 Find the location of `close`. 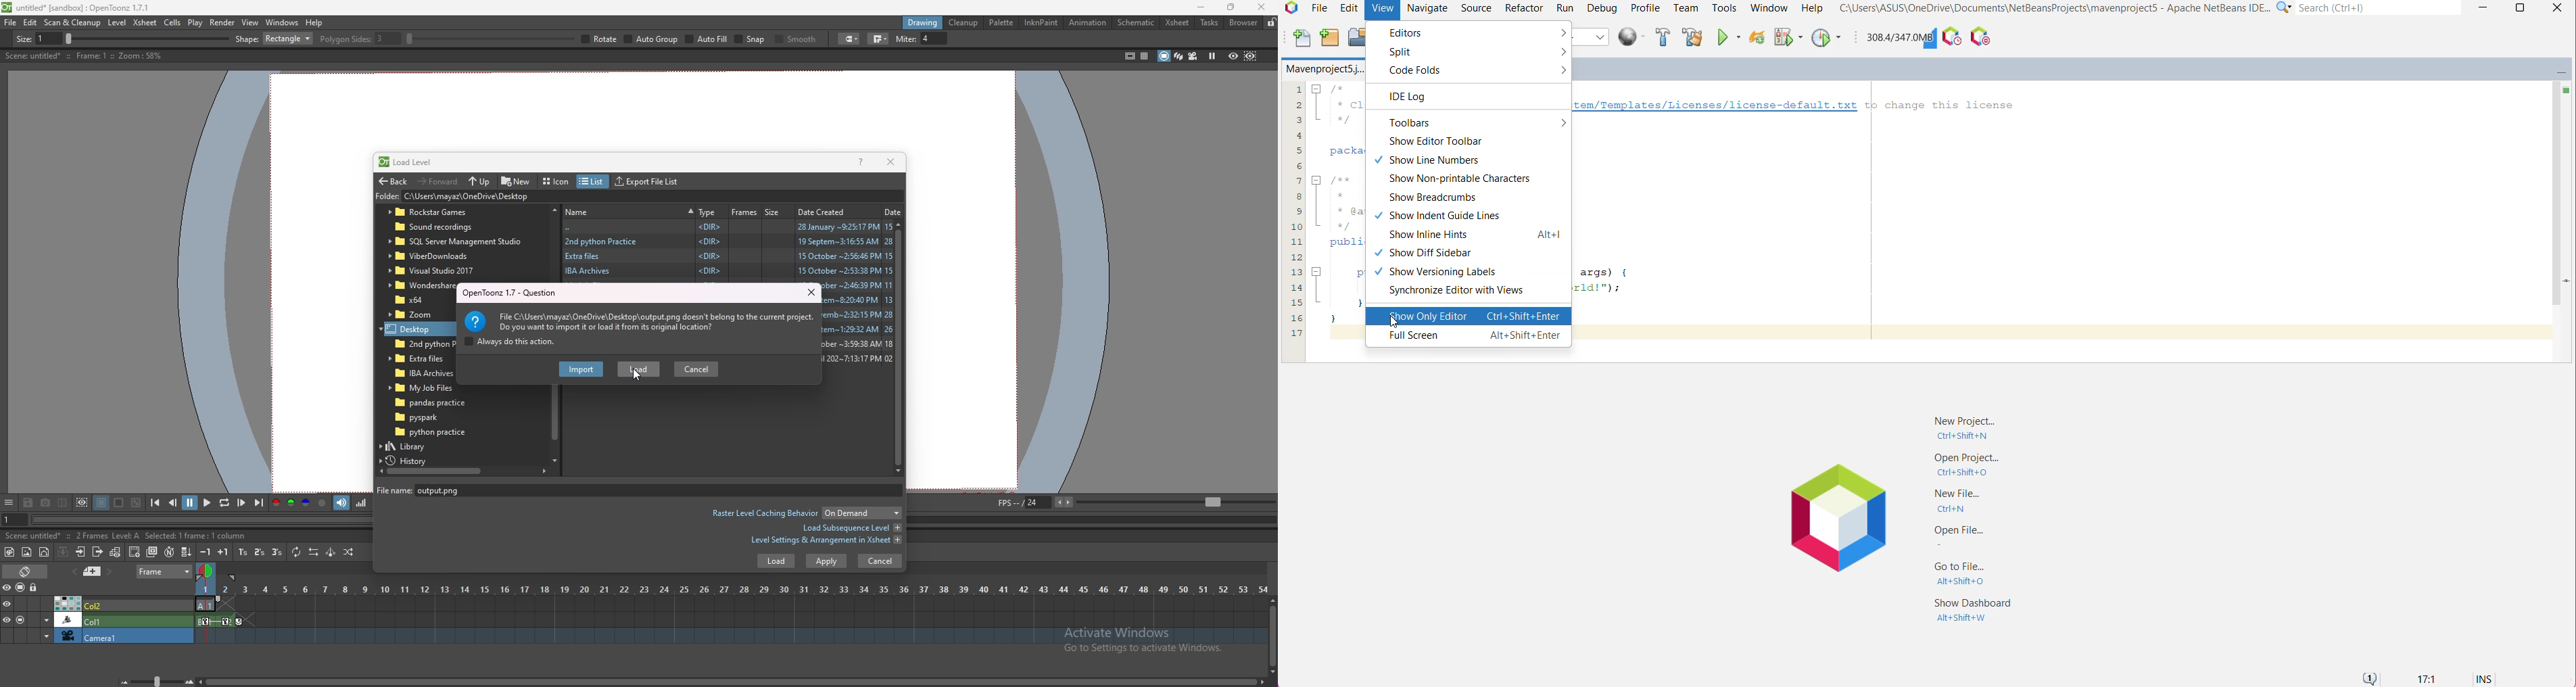

close is located at coordinates (889, 161).